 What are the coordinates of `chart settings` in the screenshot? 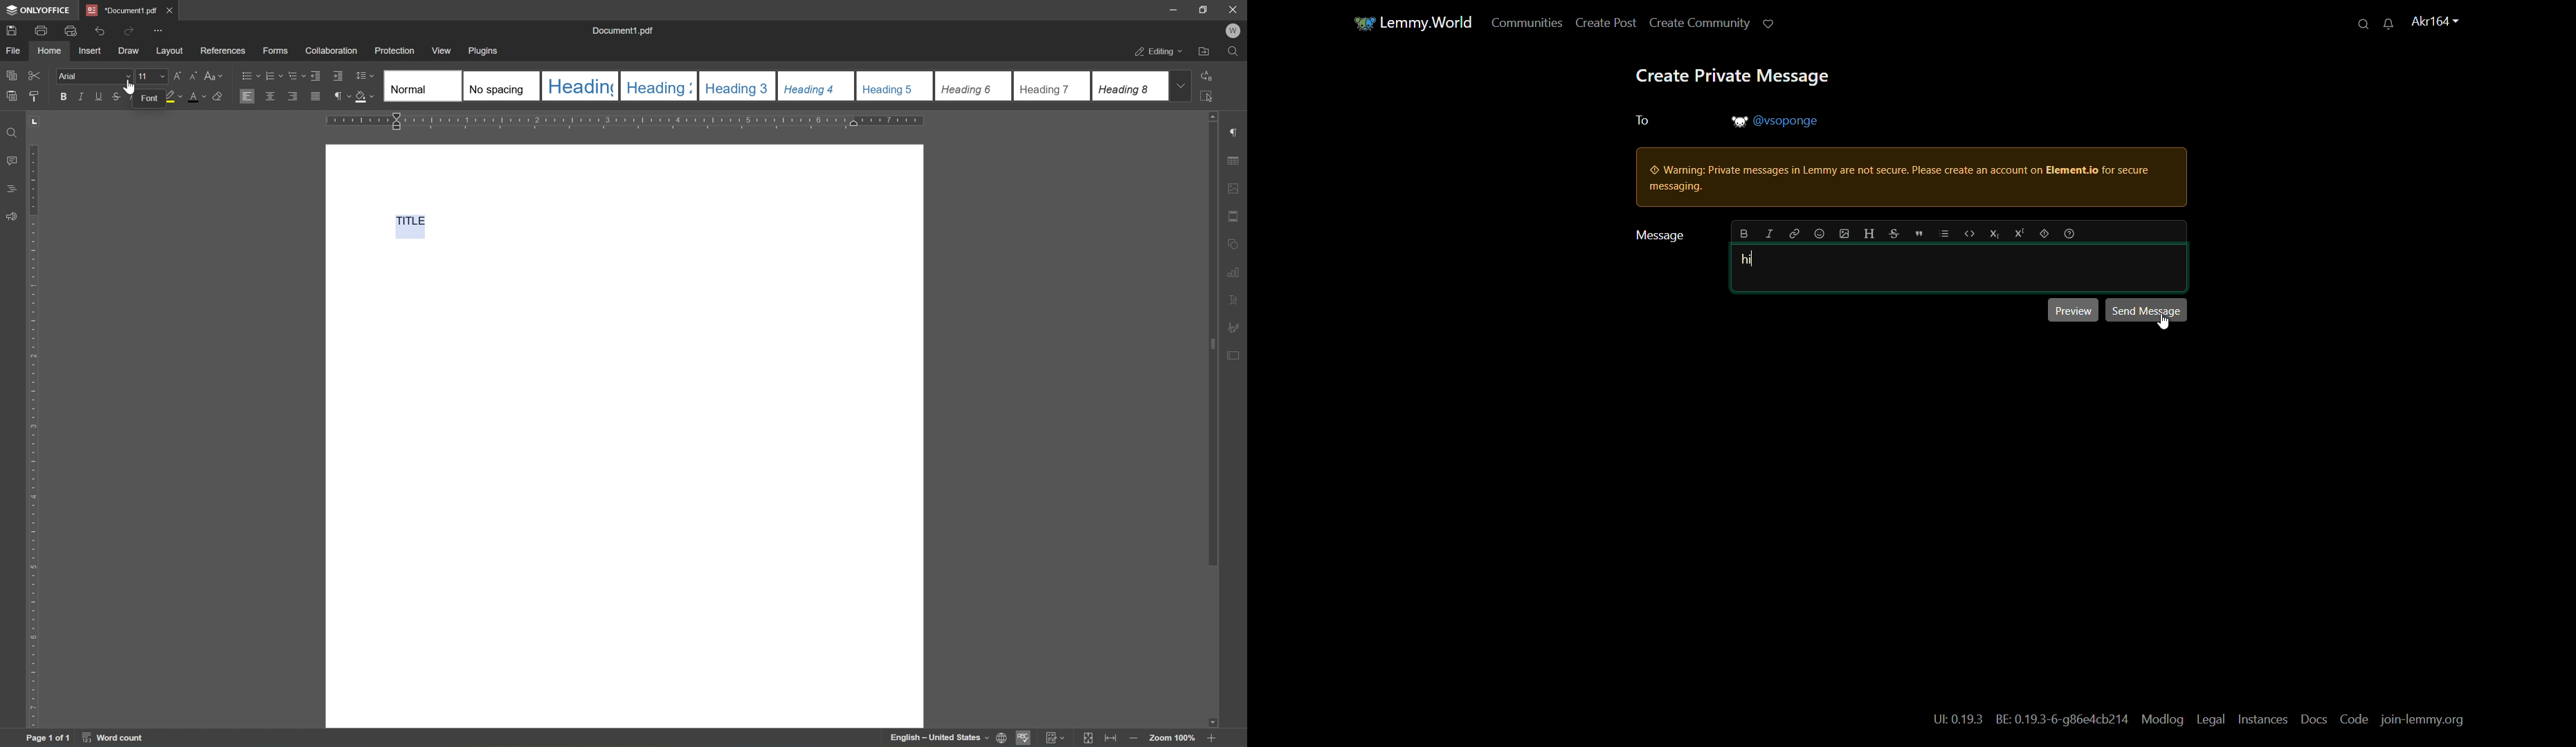 It's located at (1237, 270).